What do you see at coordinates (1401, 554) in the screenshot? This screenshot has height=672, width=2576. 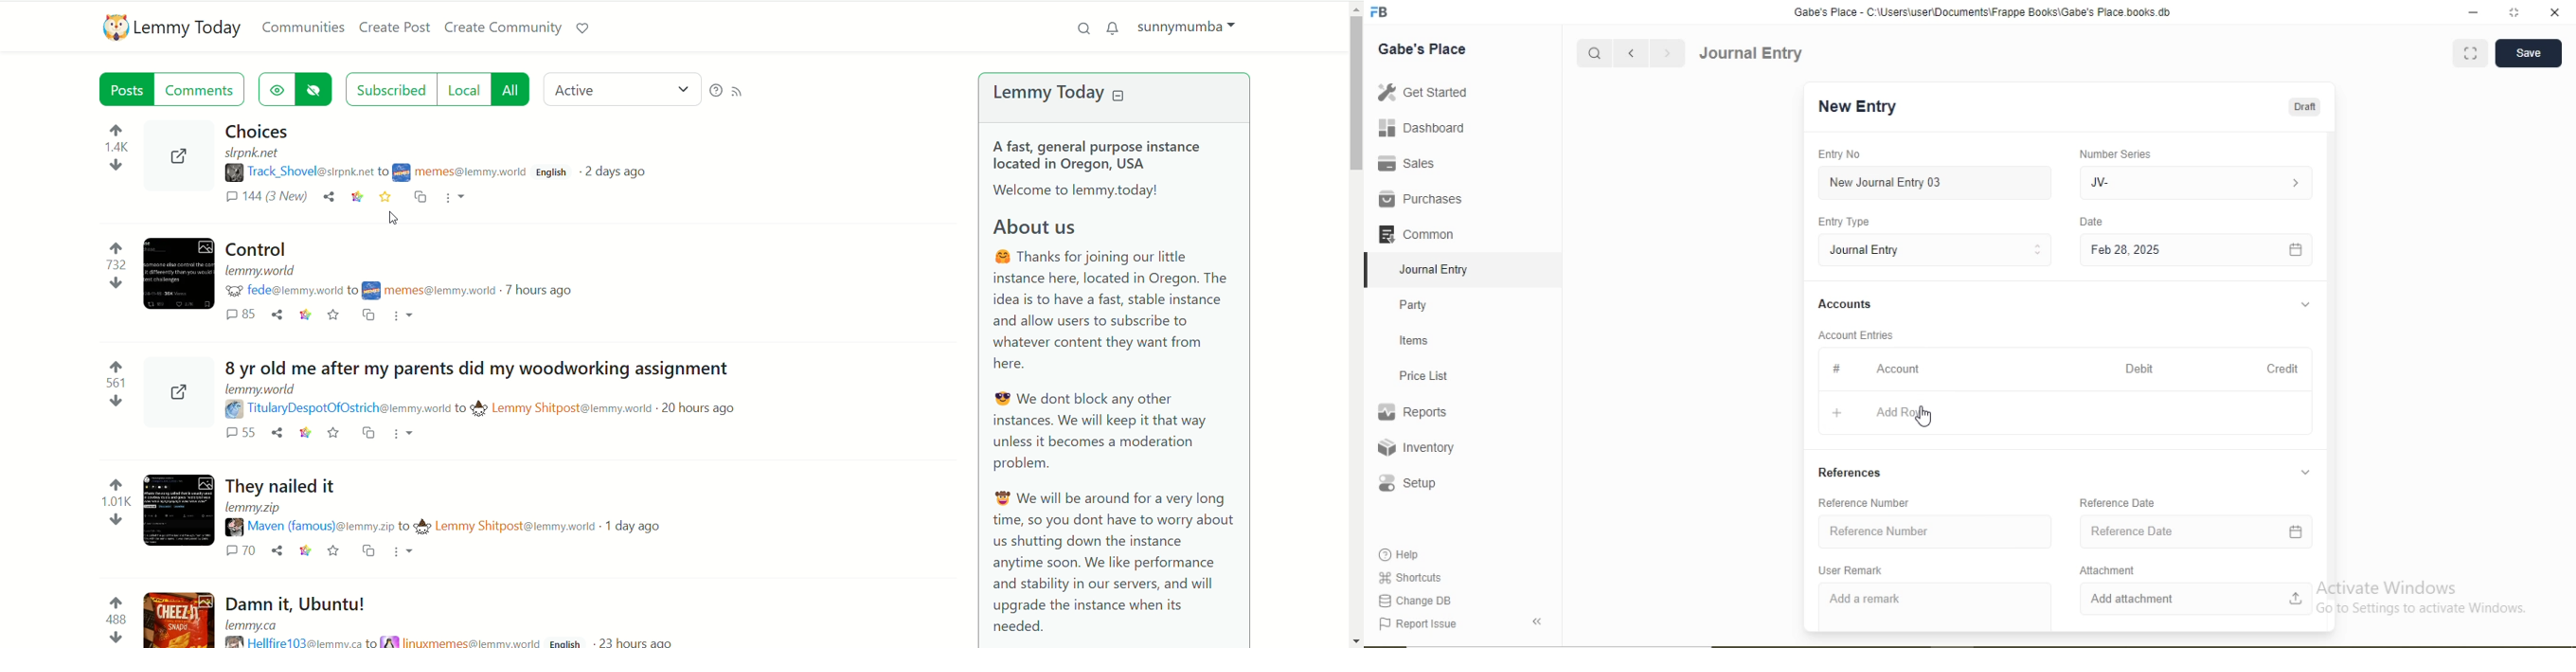 I see `Help` at bounding box center [1401, 554].